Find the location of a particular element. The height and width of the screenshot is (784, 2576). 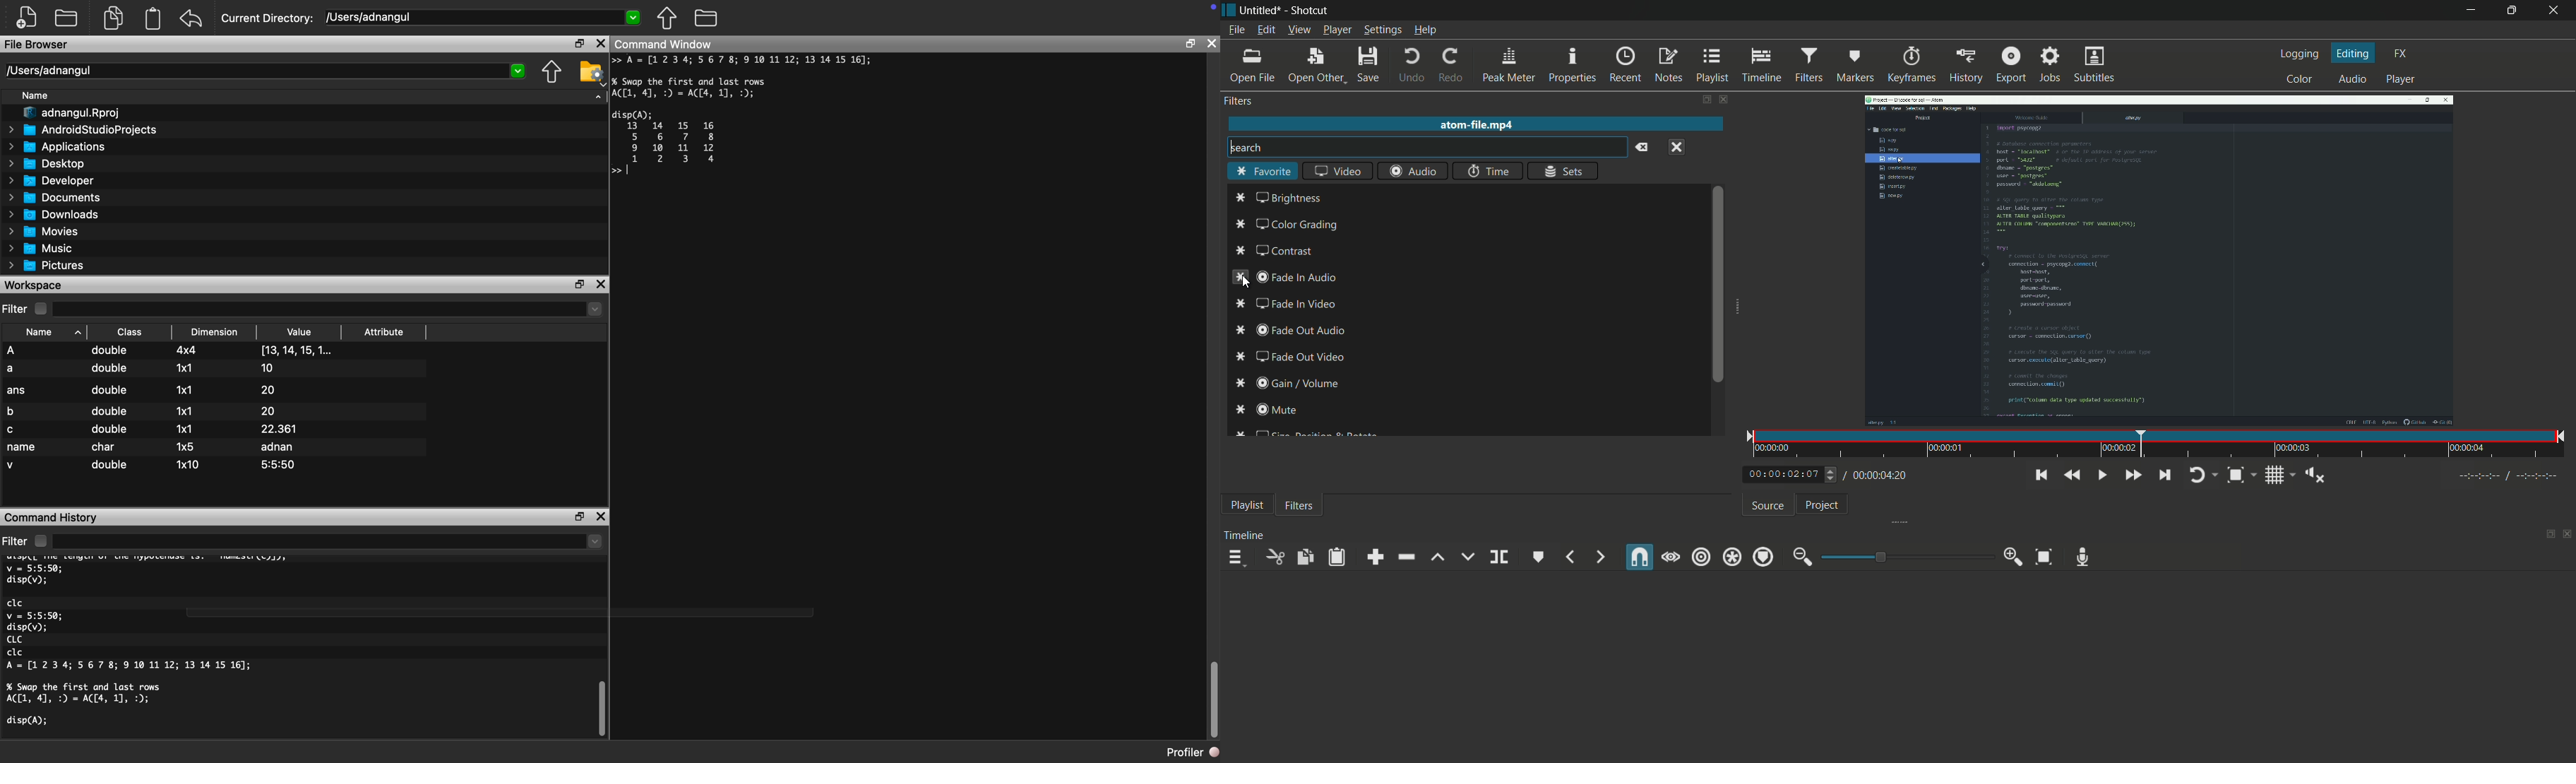

time is located at coordinates (1488, 172).